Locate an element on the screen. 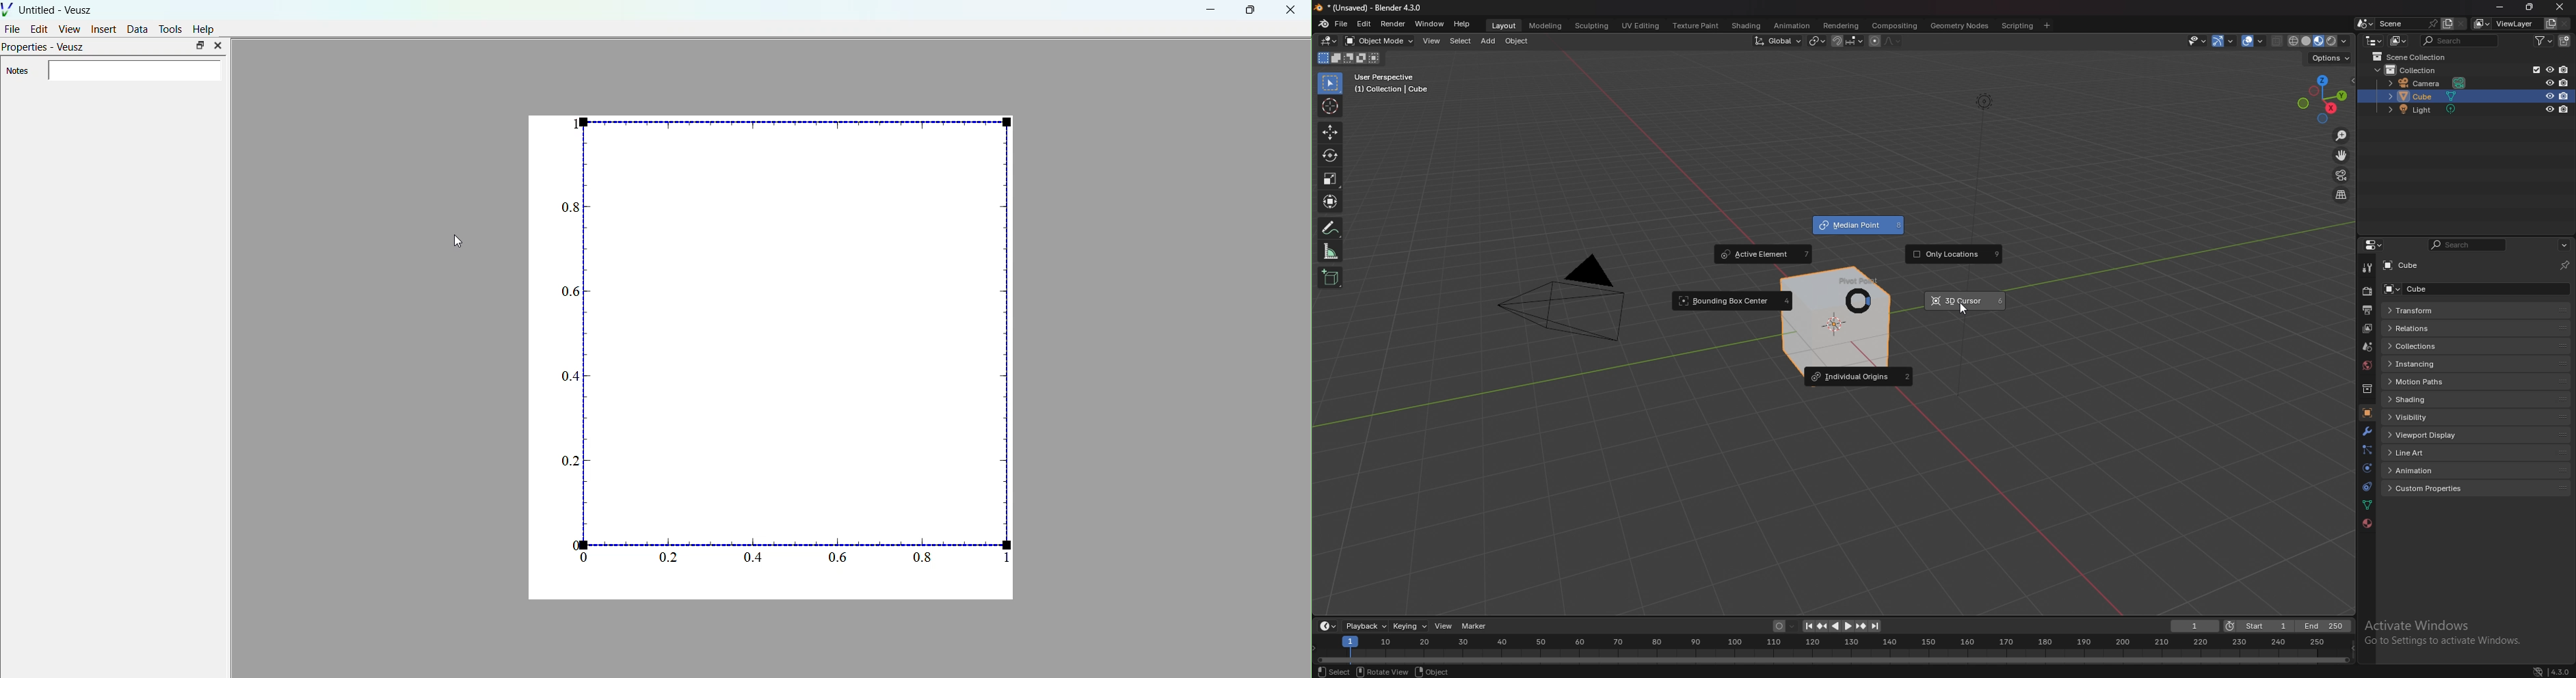  scene is located at coordinates (2408, 23).